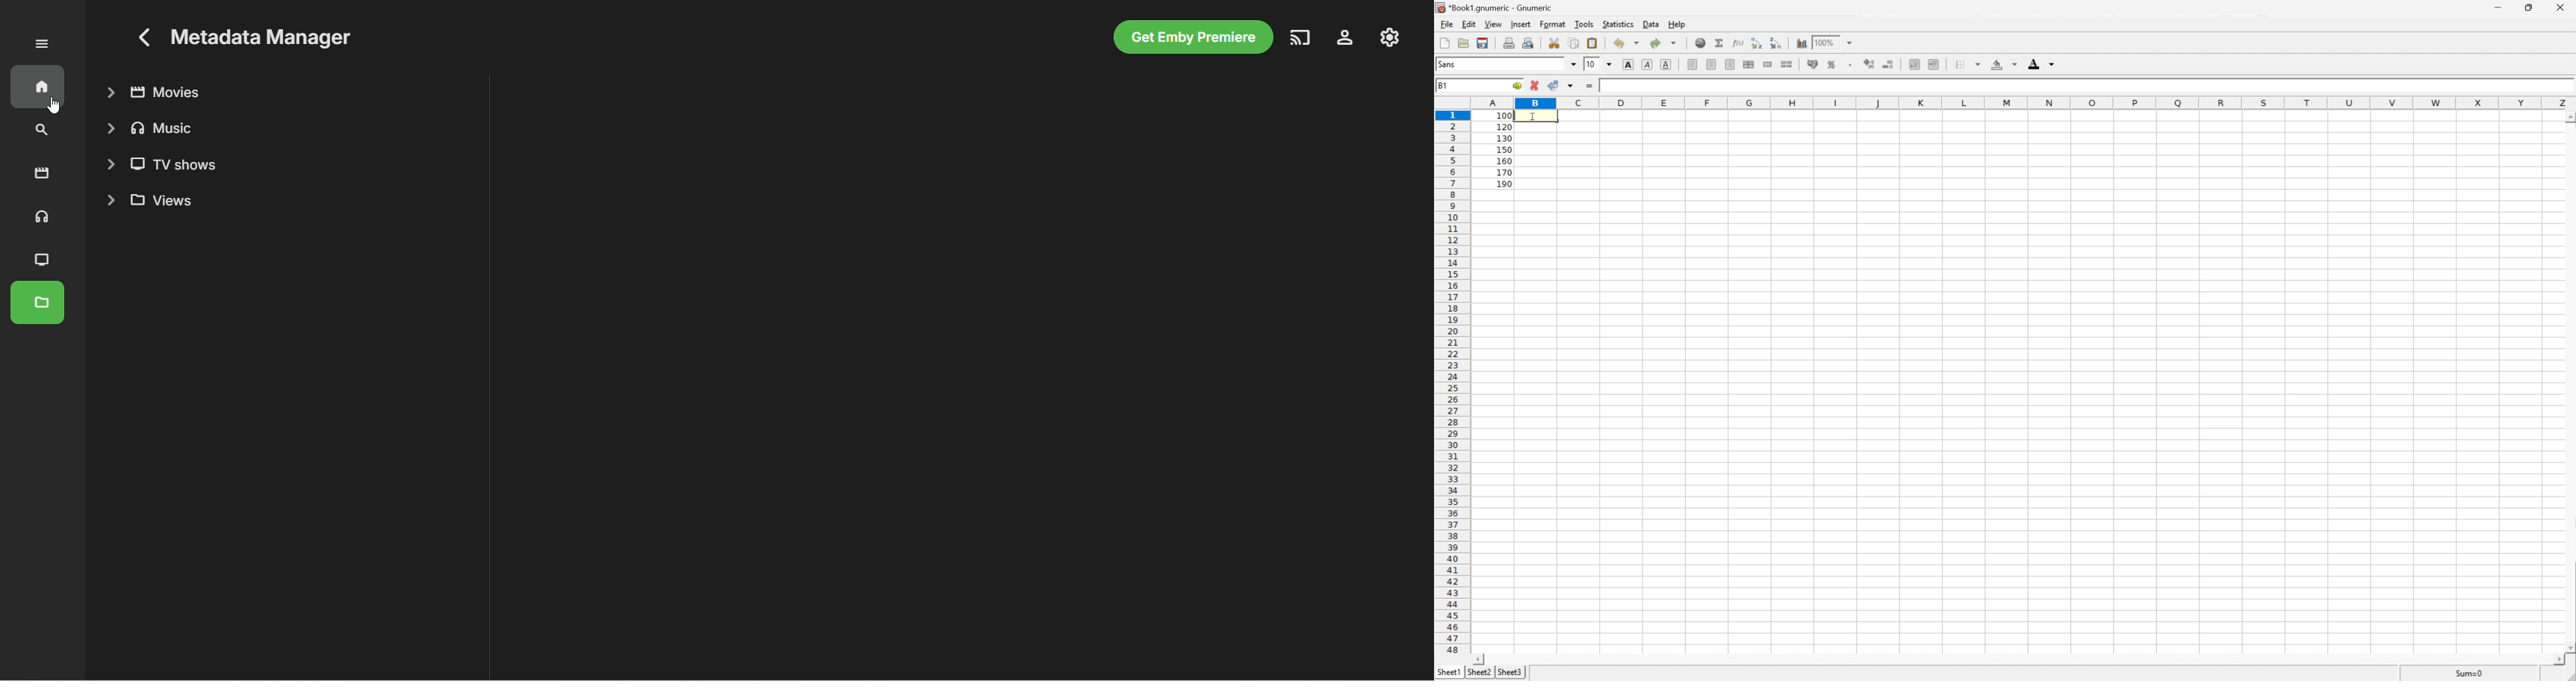 The image size is (2576, 700). Describe the element at coordinates (1611, 85) in the screenshot. I see `100` at that location.